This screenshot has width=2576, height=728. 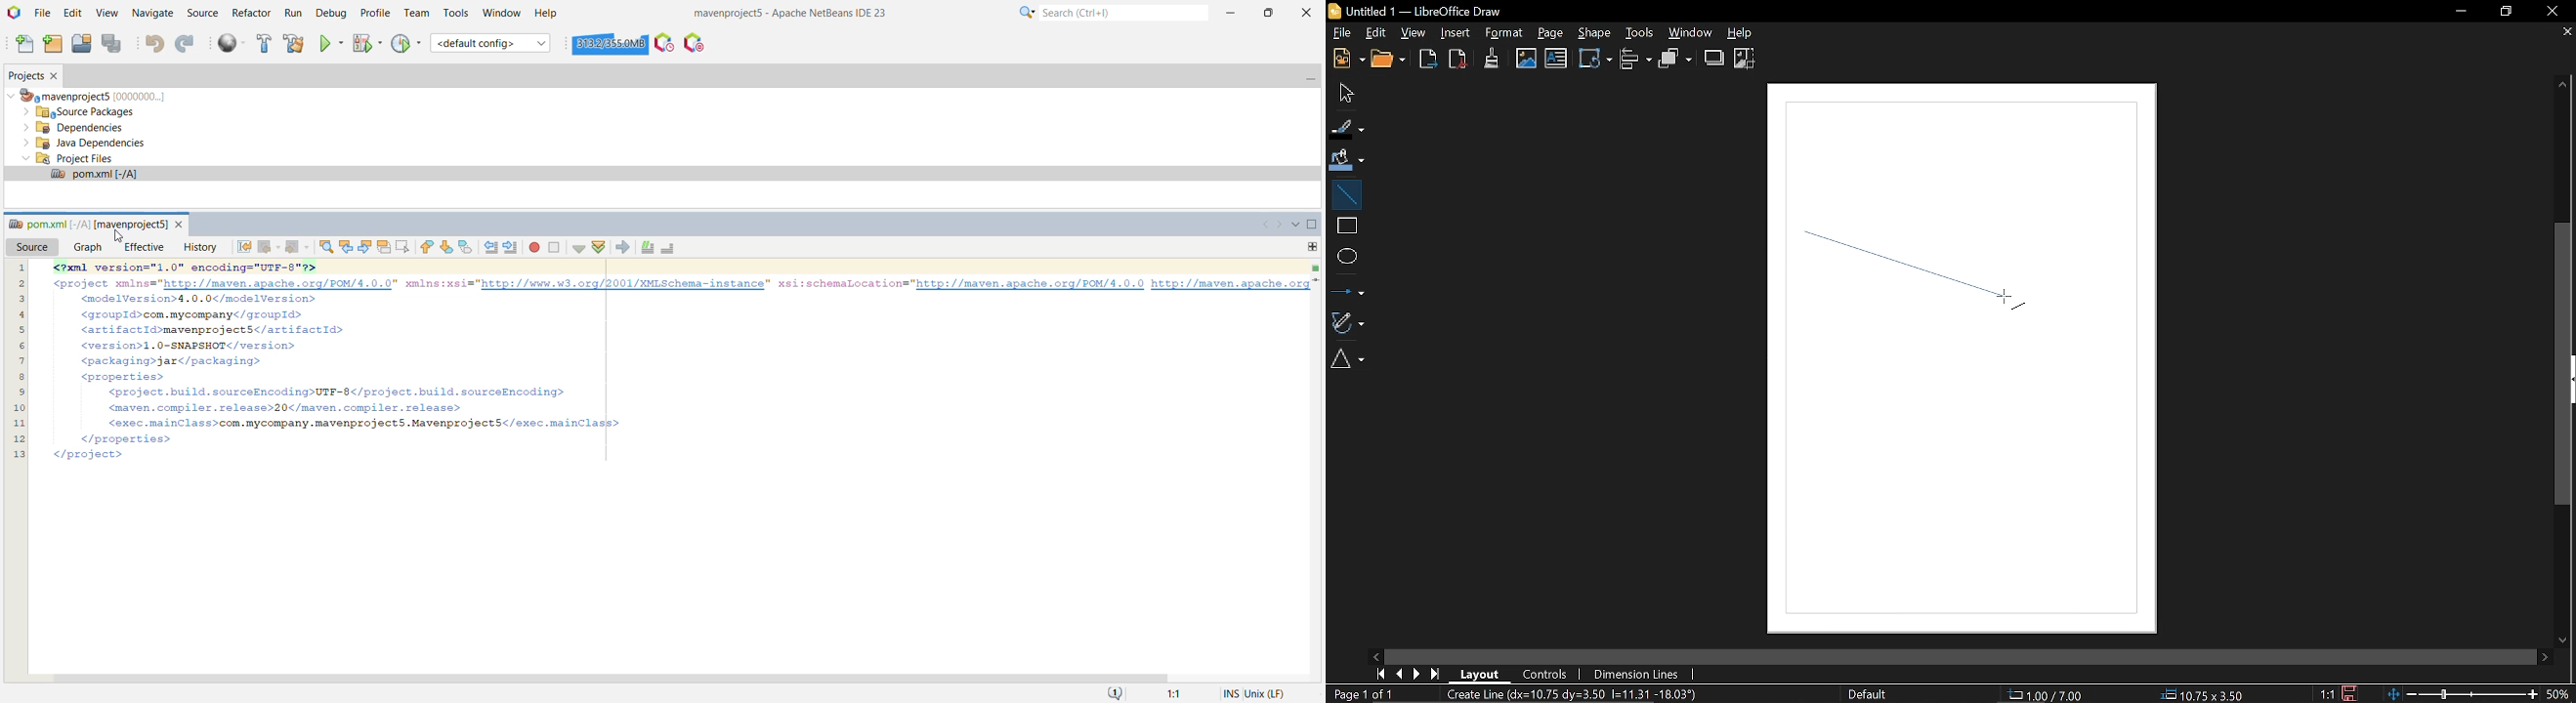 What do you see at coordinates (1378, 655) in the screenshot?
I see `Move left` at bounding box center [1378, 655].